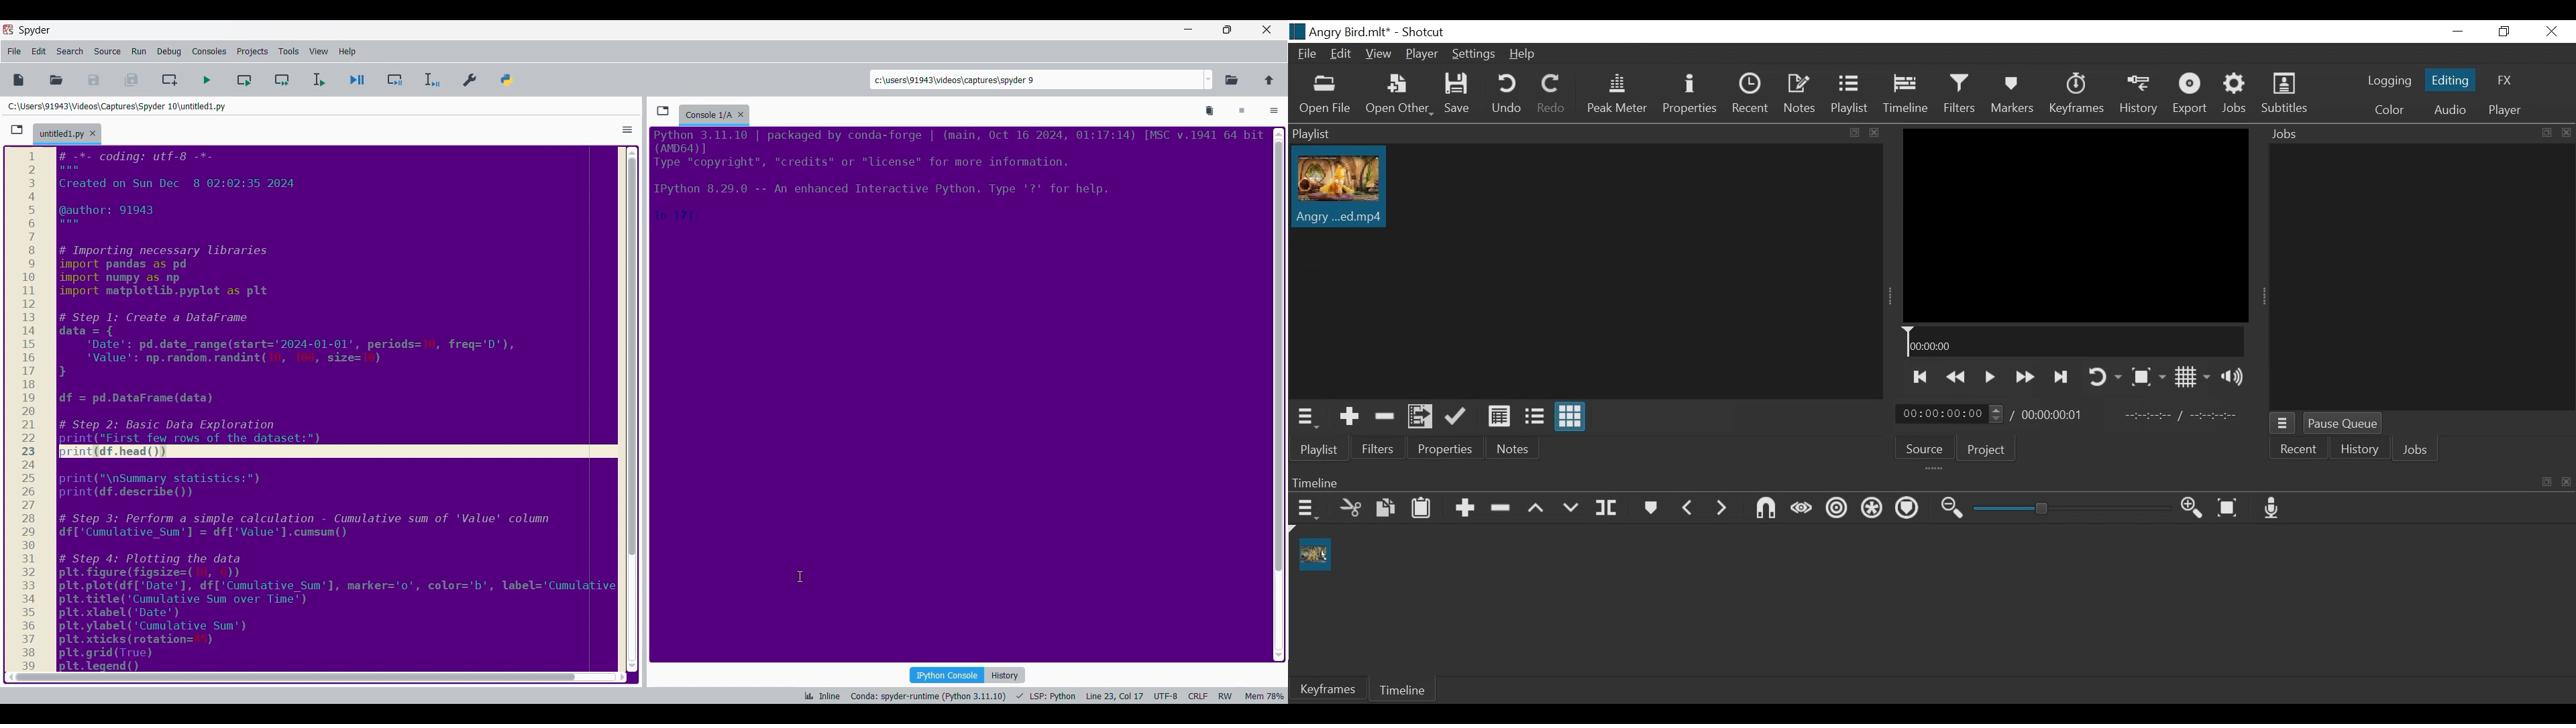  I want to click on Open File, so click(1326, 97).